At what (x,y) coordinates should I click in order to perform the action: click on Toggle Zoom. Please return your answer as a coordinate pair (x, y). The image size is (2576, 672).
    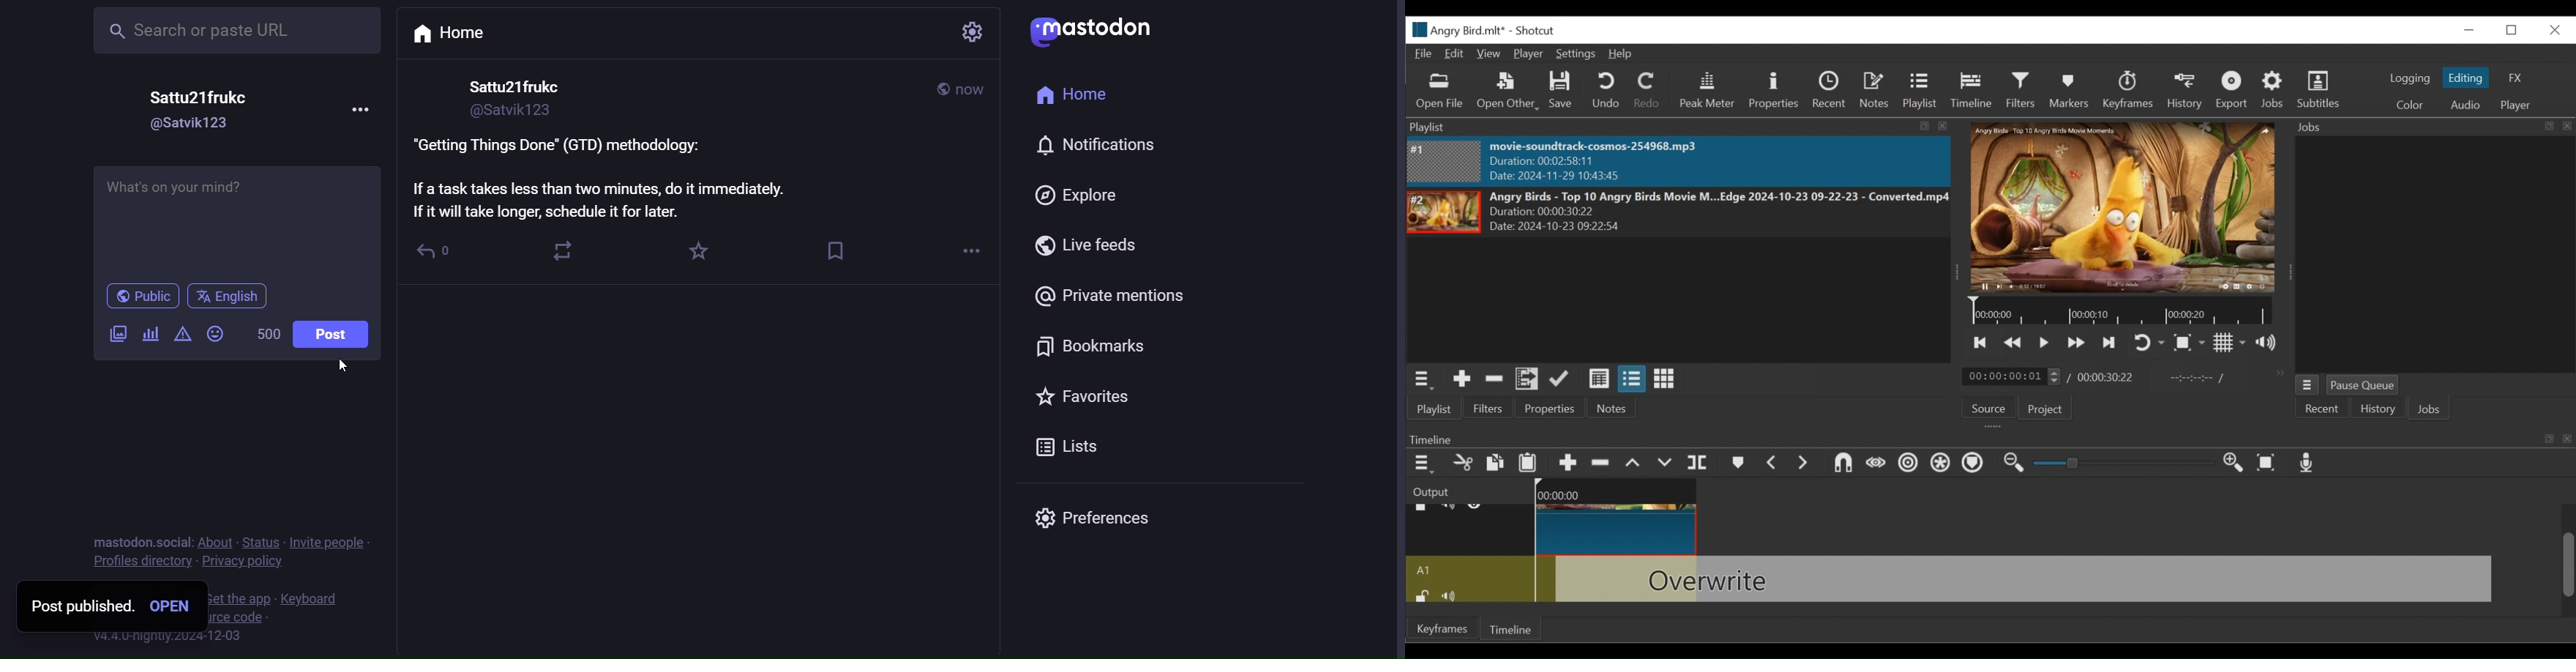
    Looking at the image, I should click on (2191, 344).